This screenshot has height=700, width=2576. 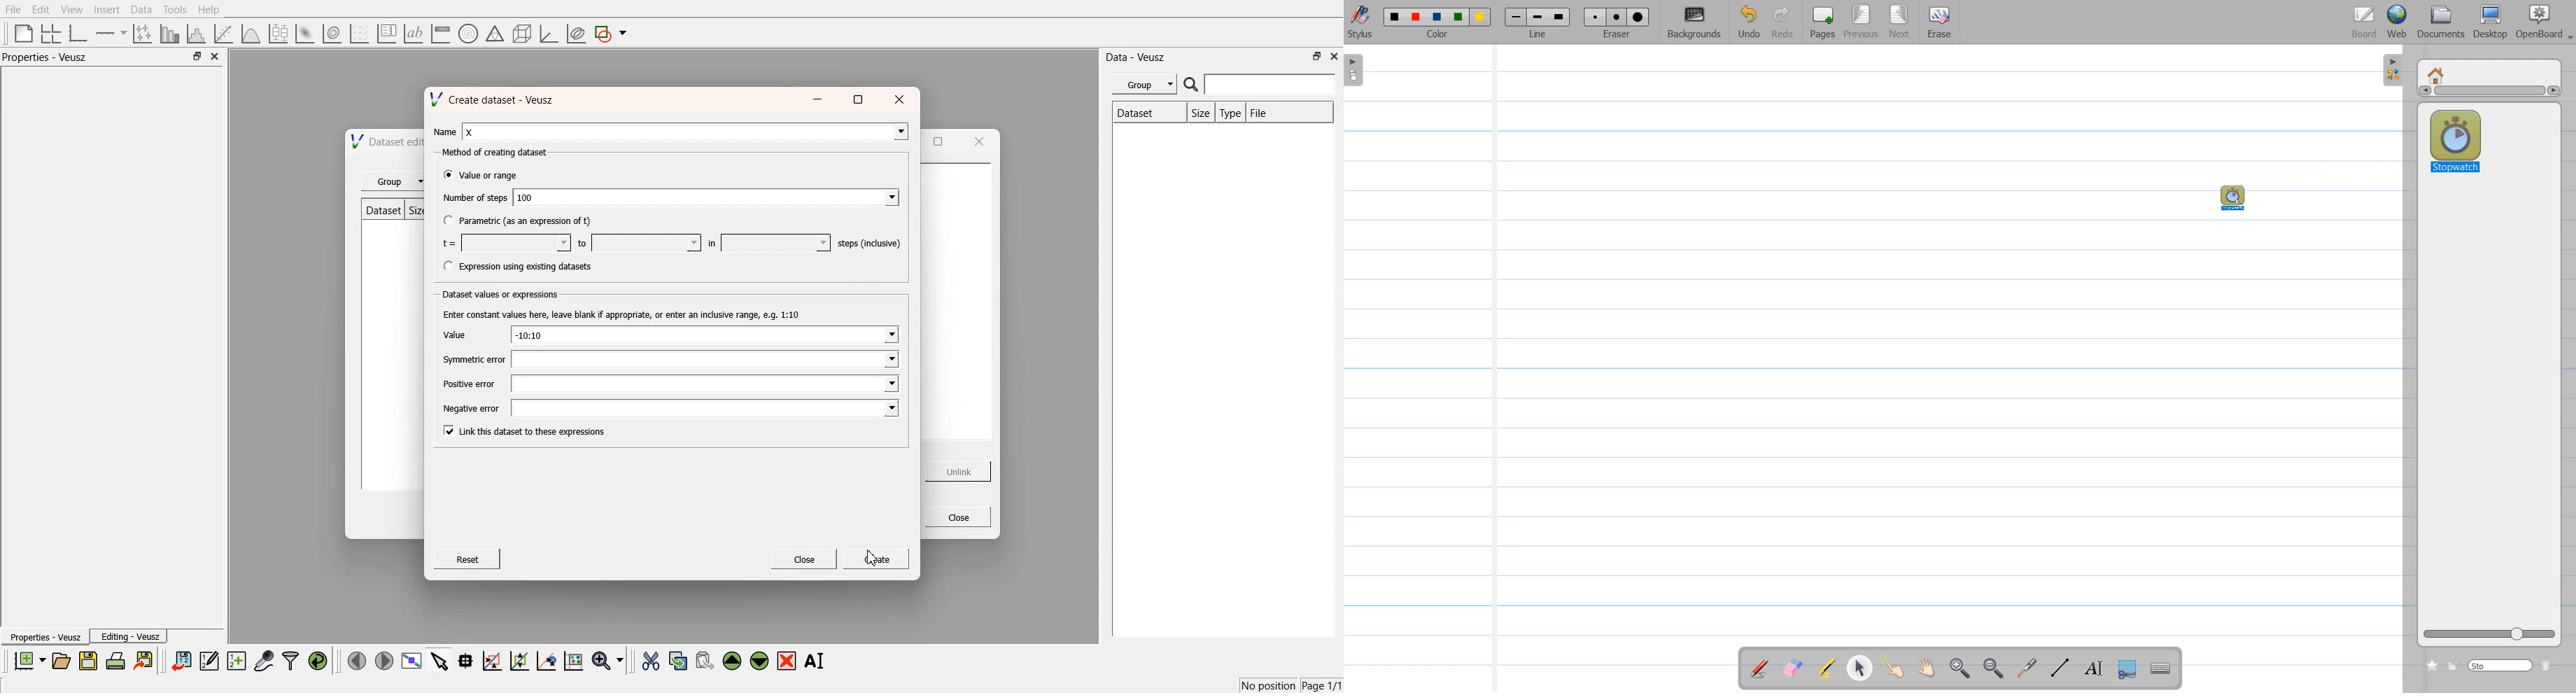 What do you see at coordinates (1317, 56) in the screenshot?
I see `minimise or maximise` at bounding box center [1317, 56].